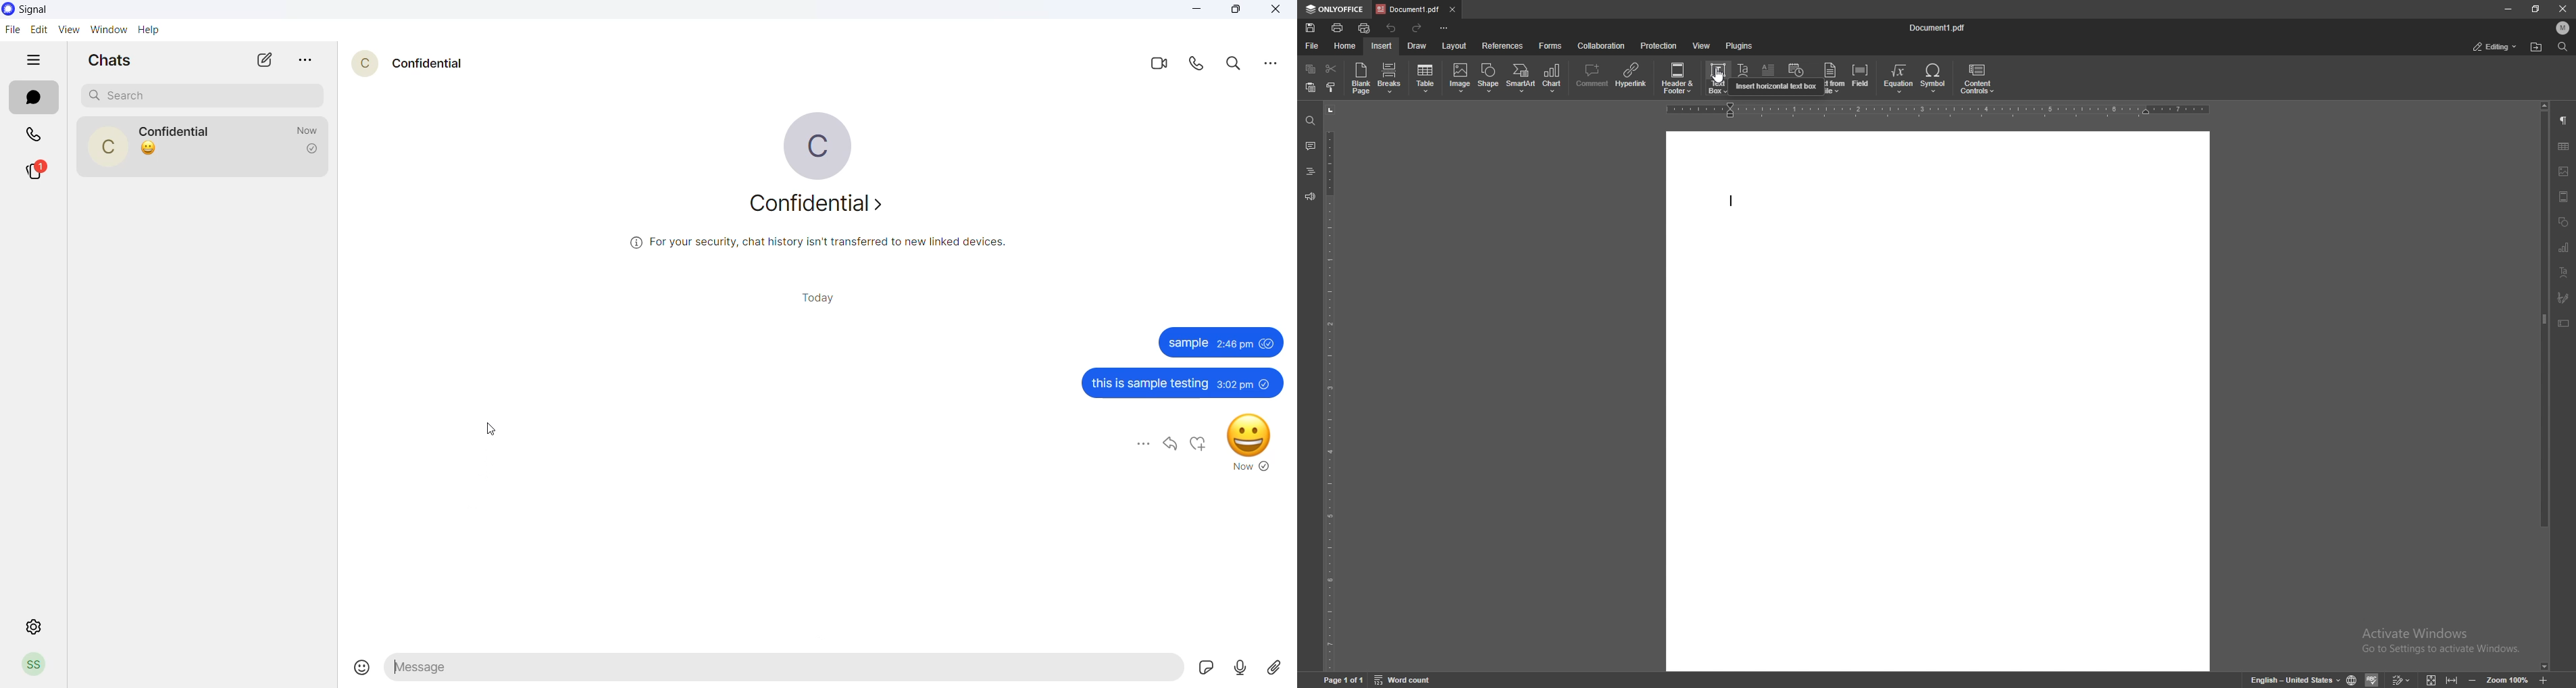  Describe the element at coordinates (1188, 343) in the screenshot. I see `sample` at that location.